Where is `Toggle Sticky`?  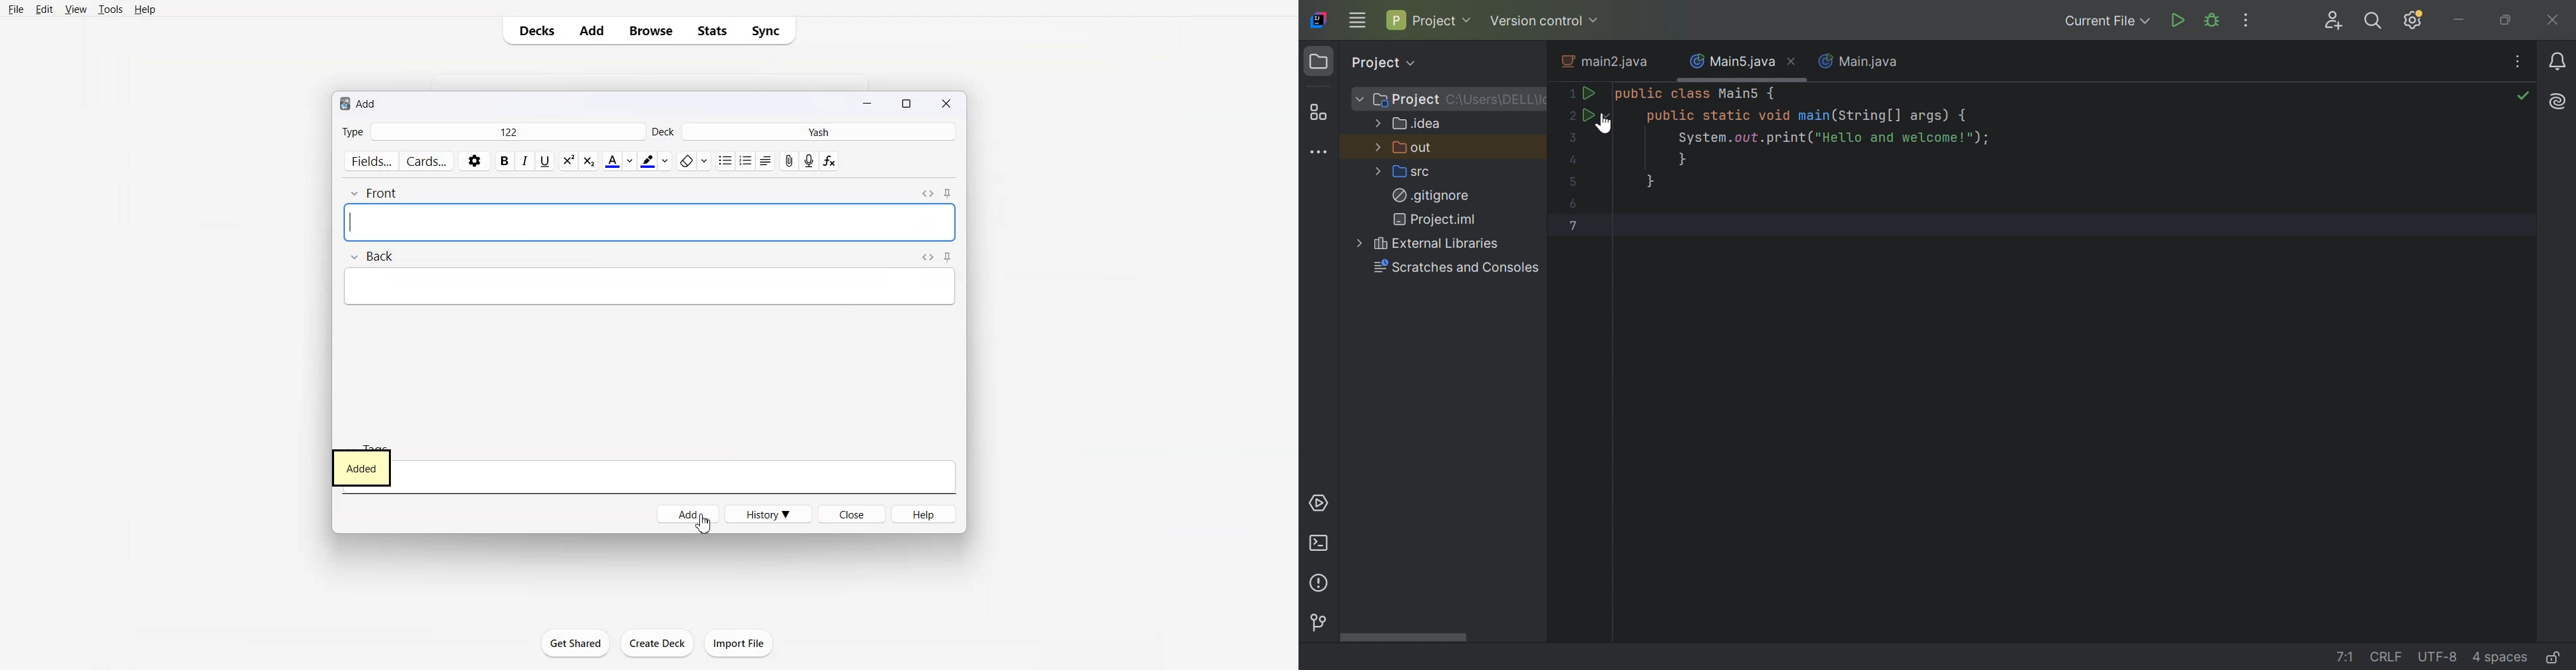 Toggle Sticky is located at coordinates (949, 257).